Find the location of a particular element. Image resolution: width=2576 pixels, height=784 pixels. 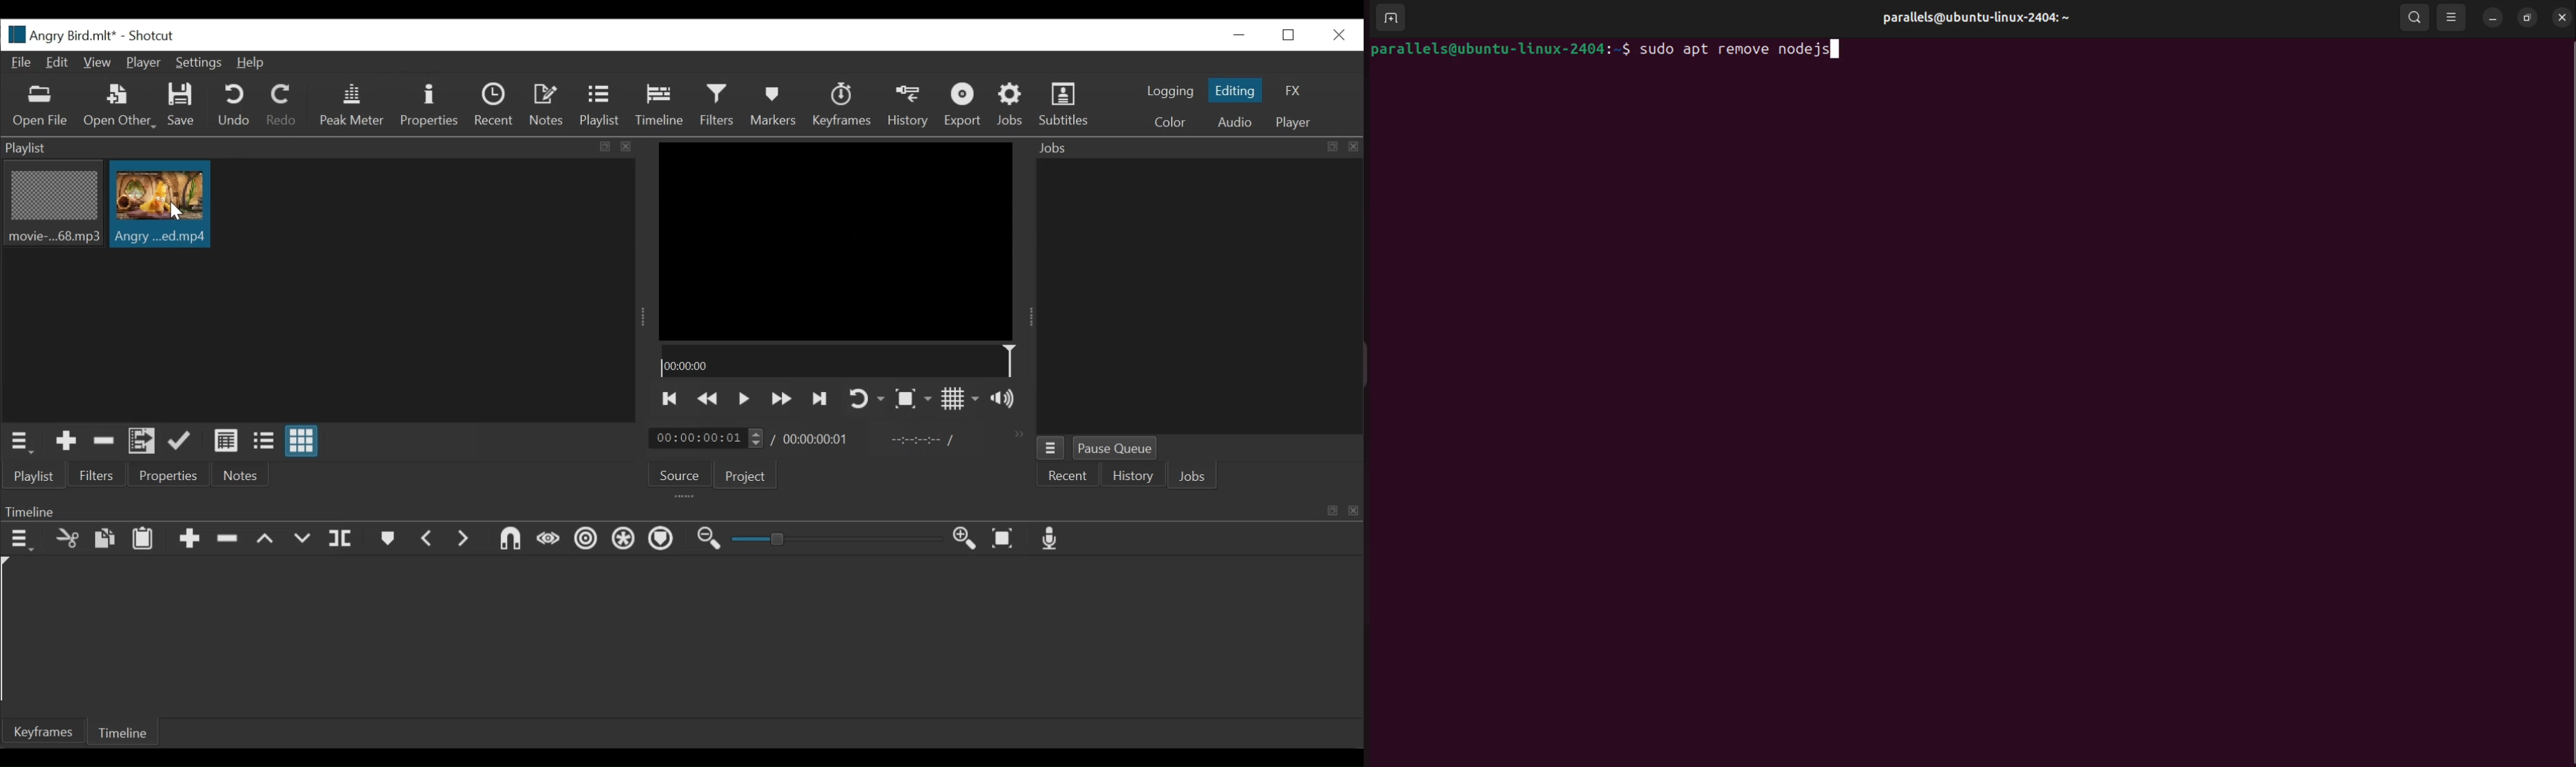

Paste is located at coordinates (143, 539).